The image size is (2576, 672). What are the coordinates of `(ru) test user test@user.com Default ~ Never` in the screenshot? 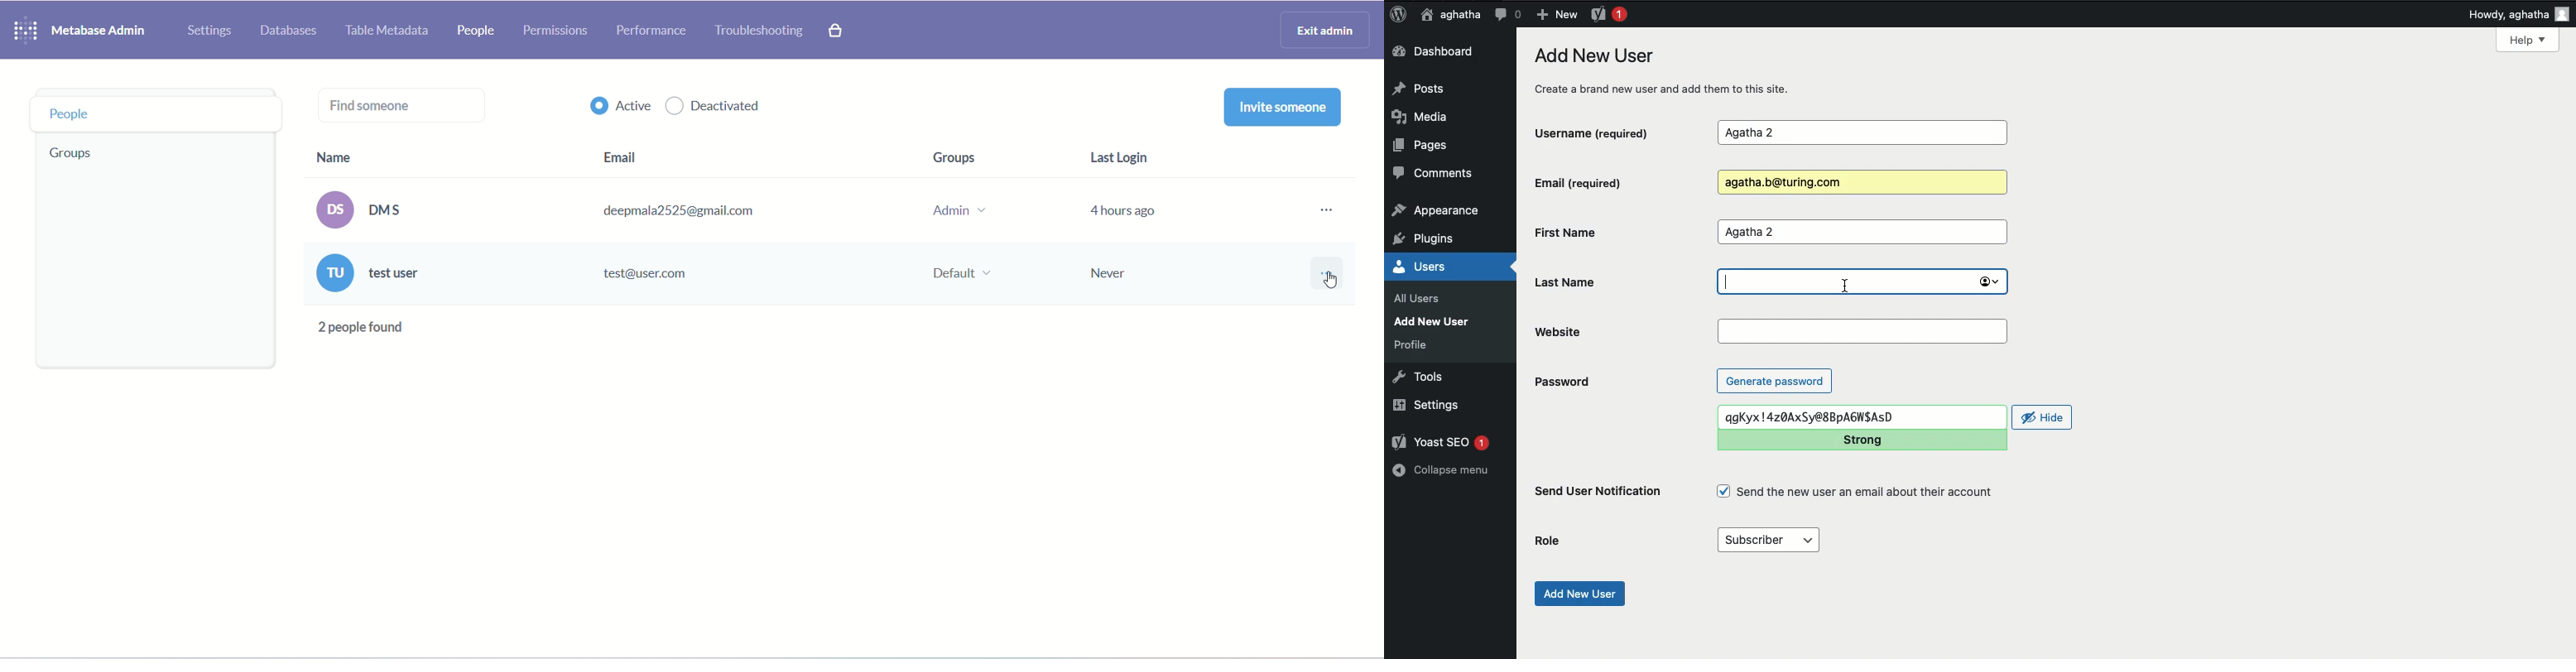 It's located at (737, 274).